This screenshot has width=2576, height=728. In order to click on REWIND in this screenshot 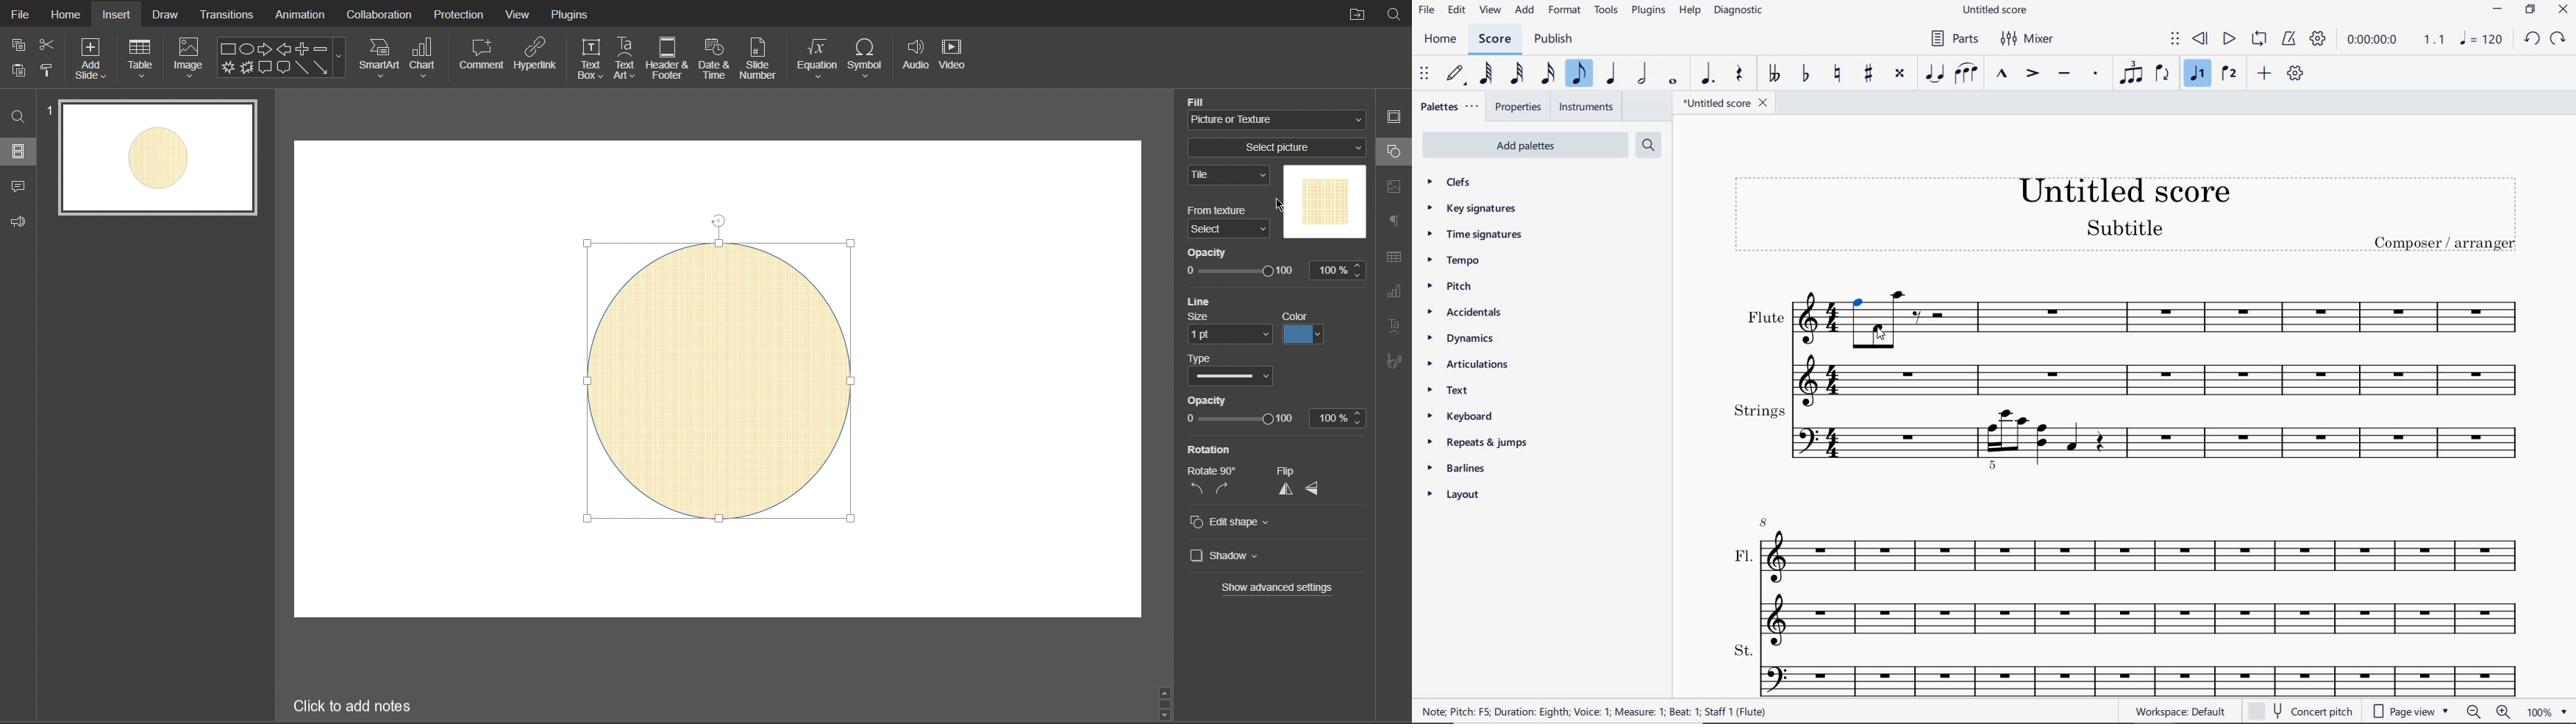, I will do `click(2198, 39)`.